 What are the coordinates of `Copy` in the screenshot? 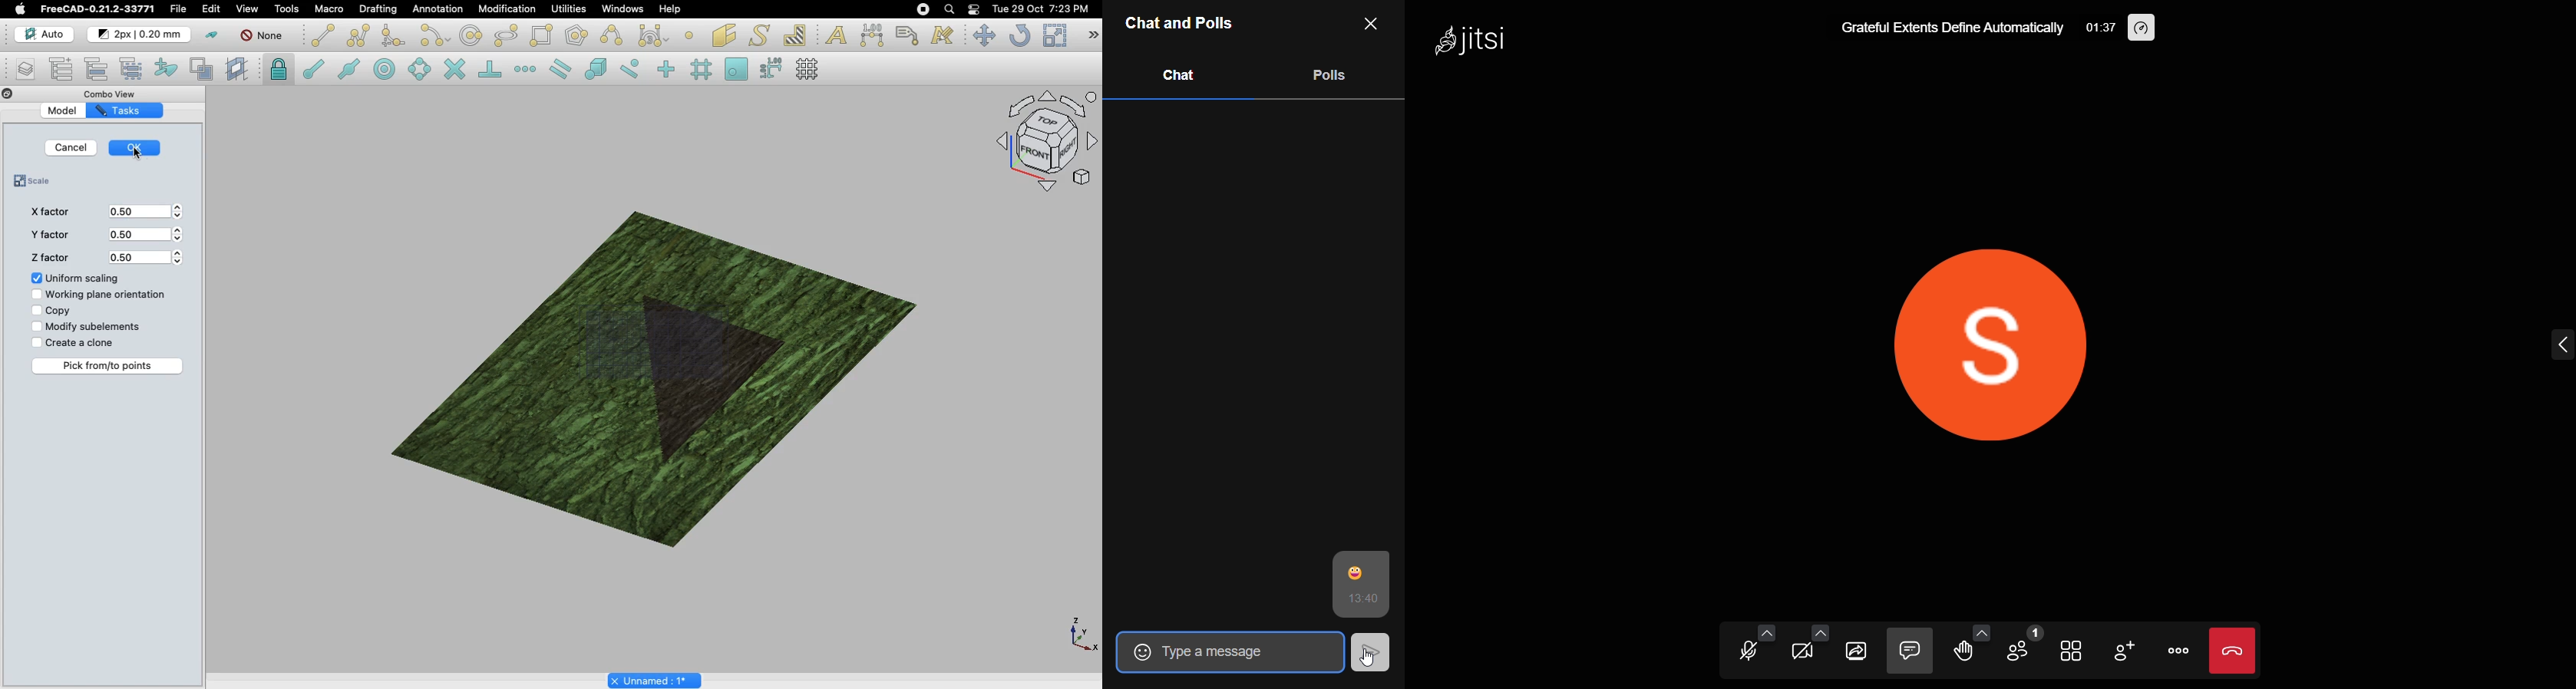 It's located at (49, 311).